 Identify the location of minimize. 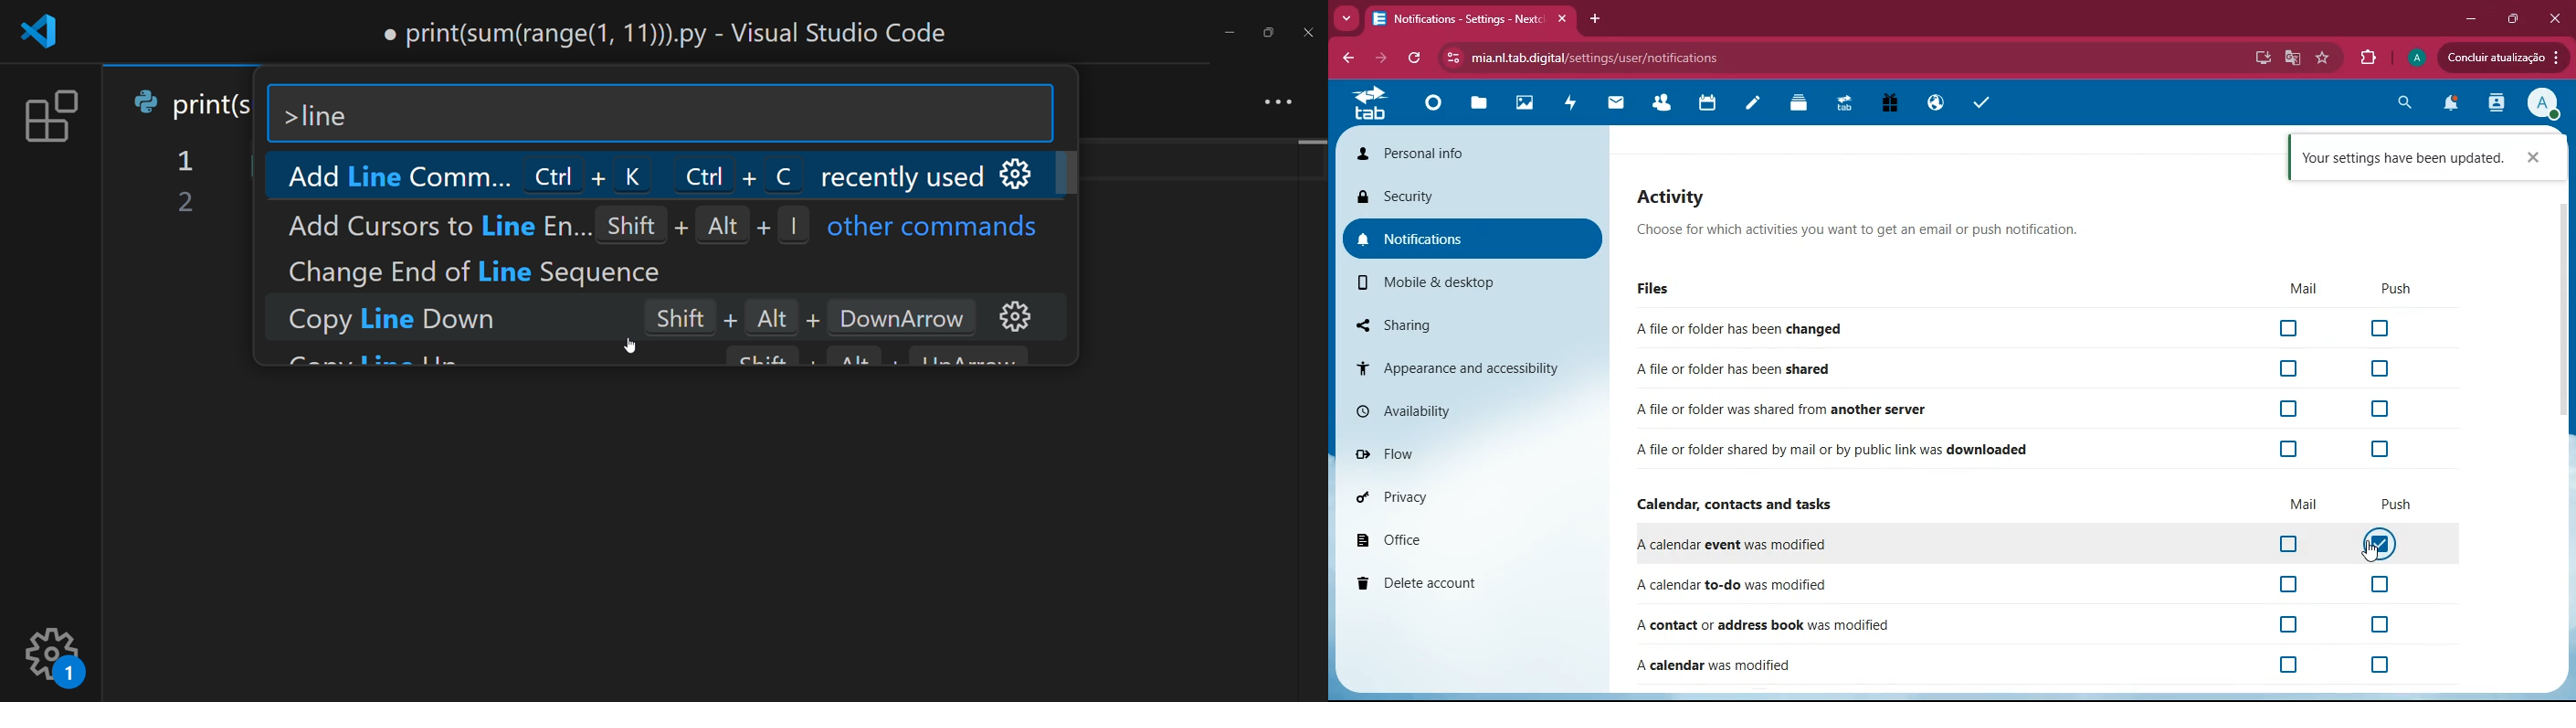
(2472, 18).